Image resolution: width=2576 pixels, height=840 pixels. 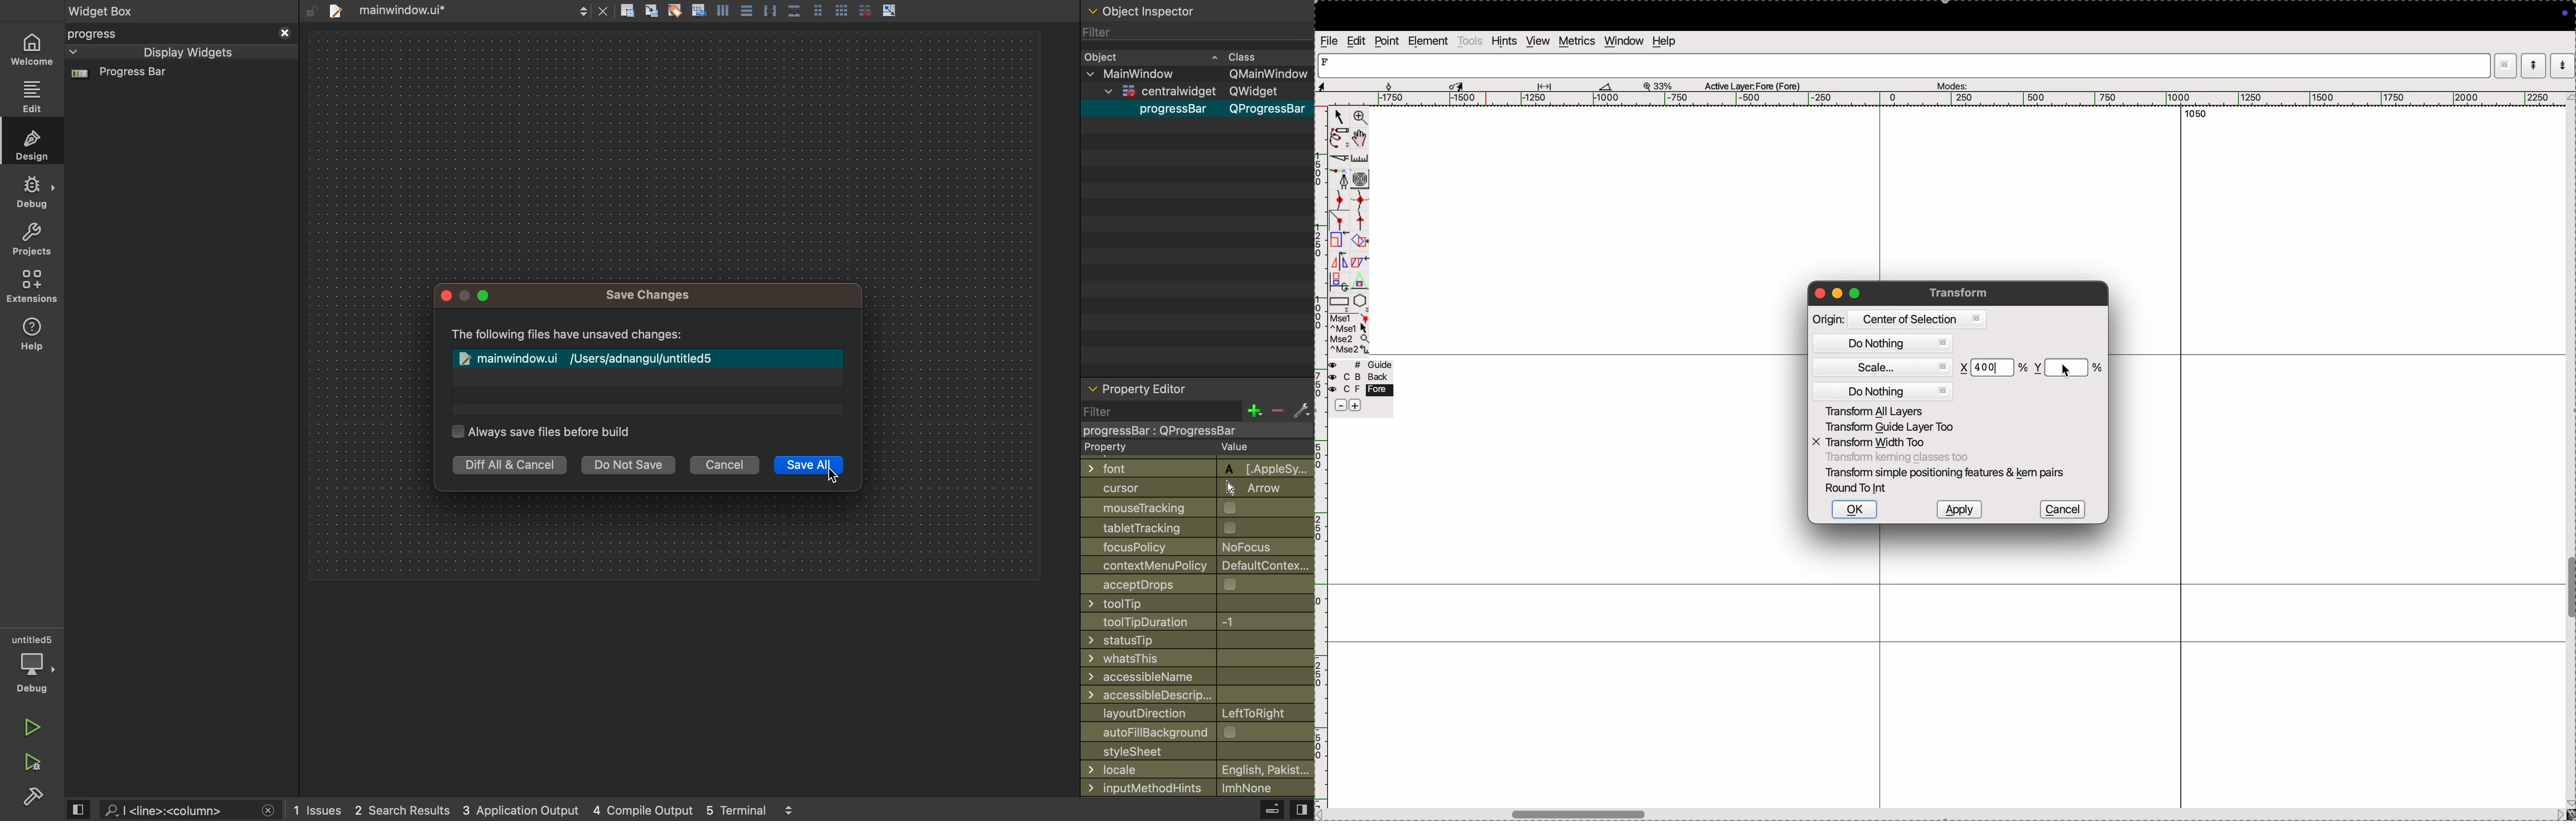 What do you see at coordinates (2532, 66) in the screenshot?
I see `mode up` at bounding box center [2532, 66].